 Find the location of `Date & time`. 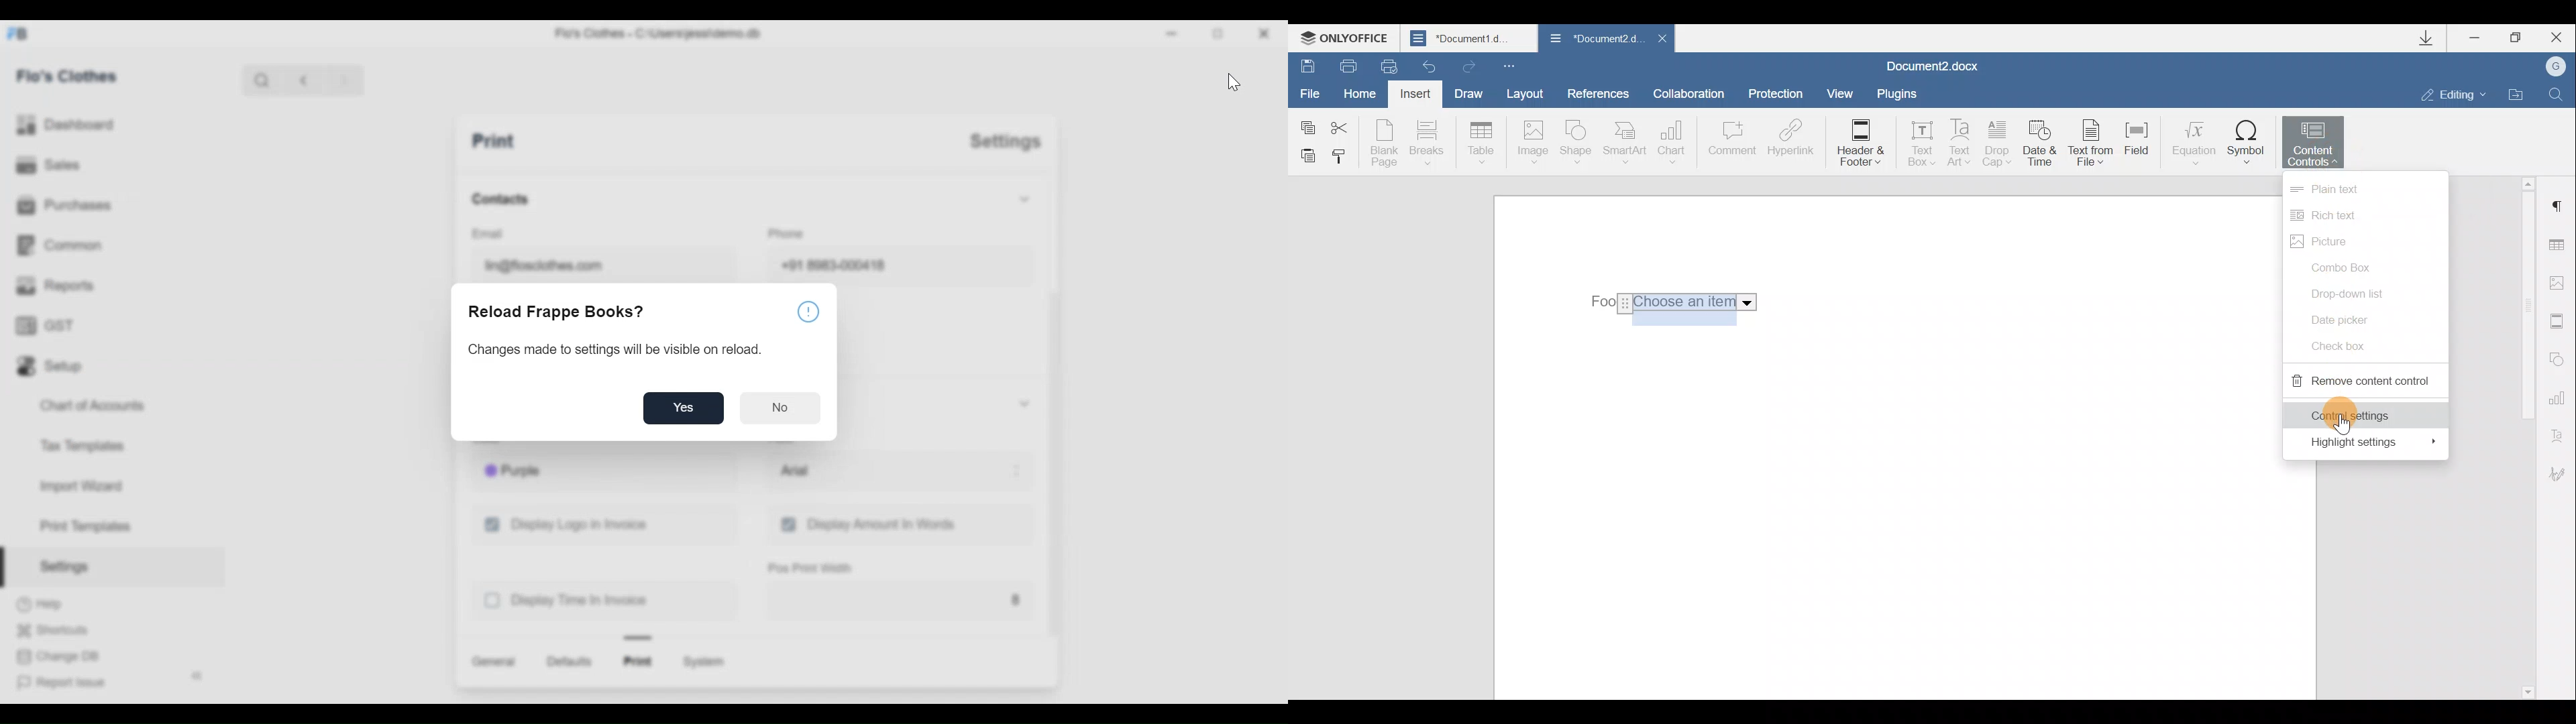

Date & time is located at coordinates (2042, 145).